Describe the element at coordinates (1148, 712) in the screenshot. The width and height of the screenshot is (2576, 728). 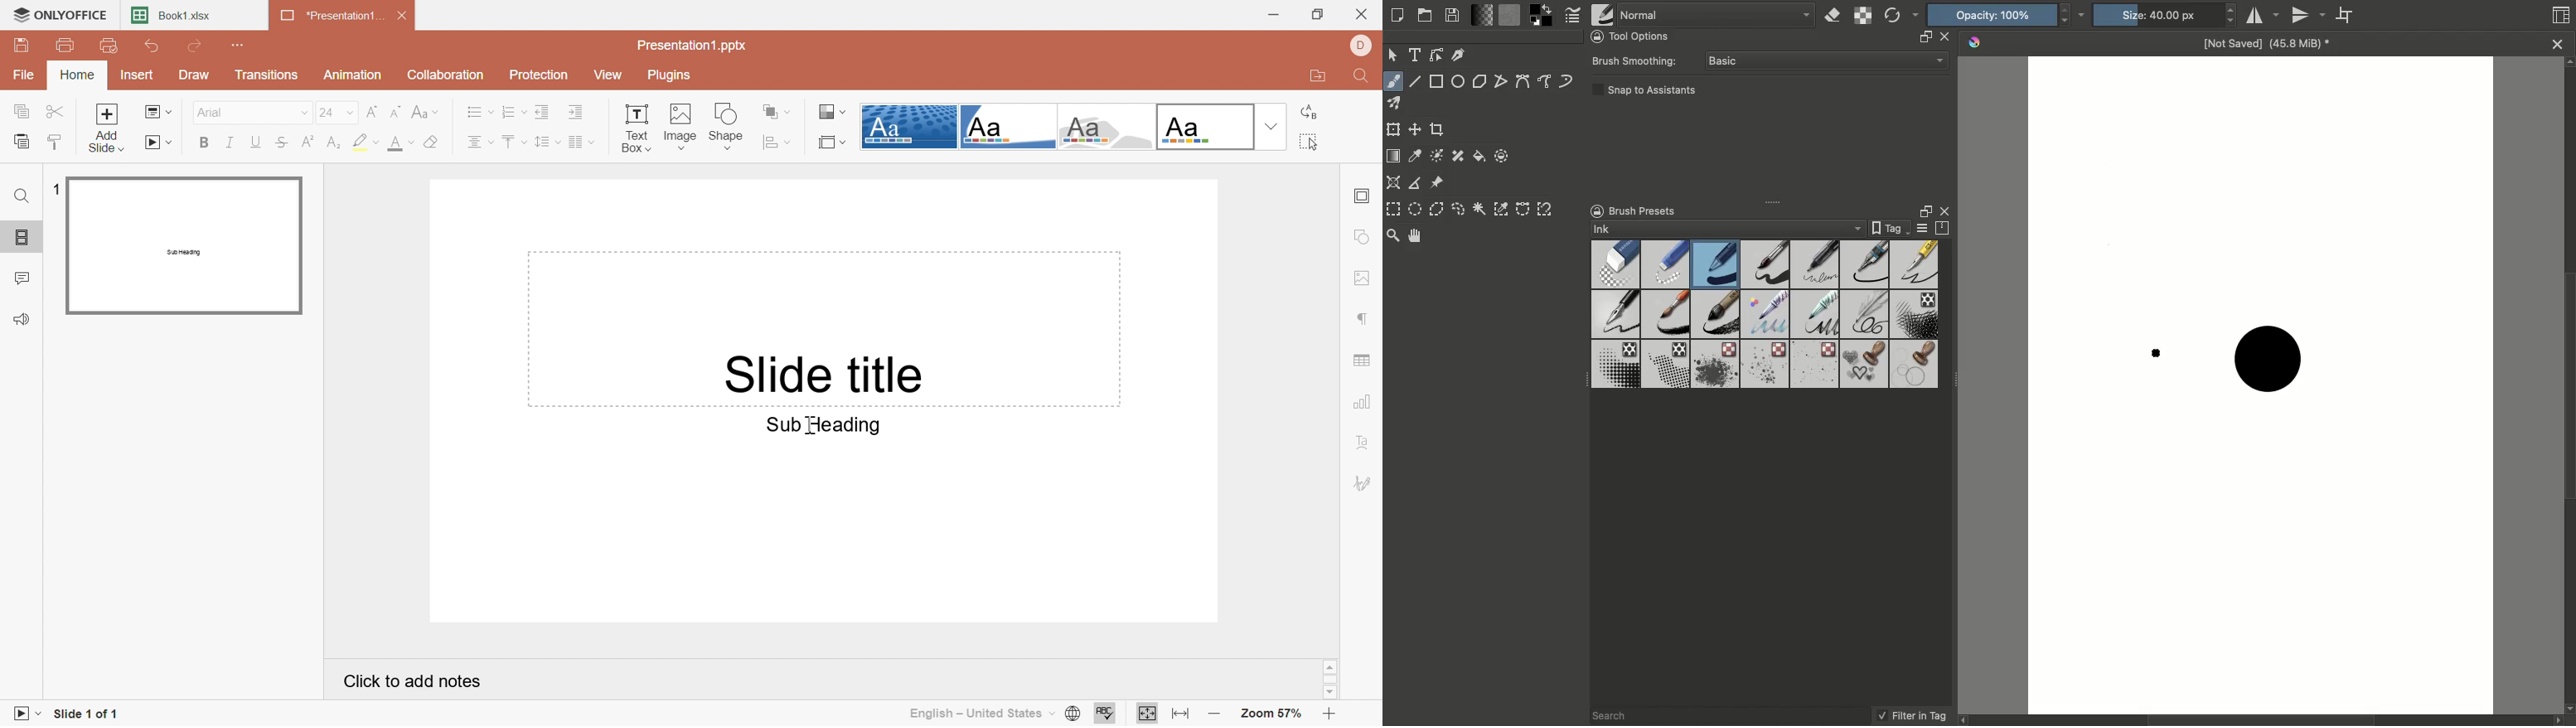
I see `Fit to slide` at that location.